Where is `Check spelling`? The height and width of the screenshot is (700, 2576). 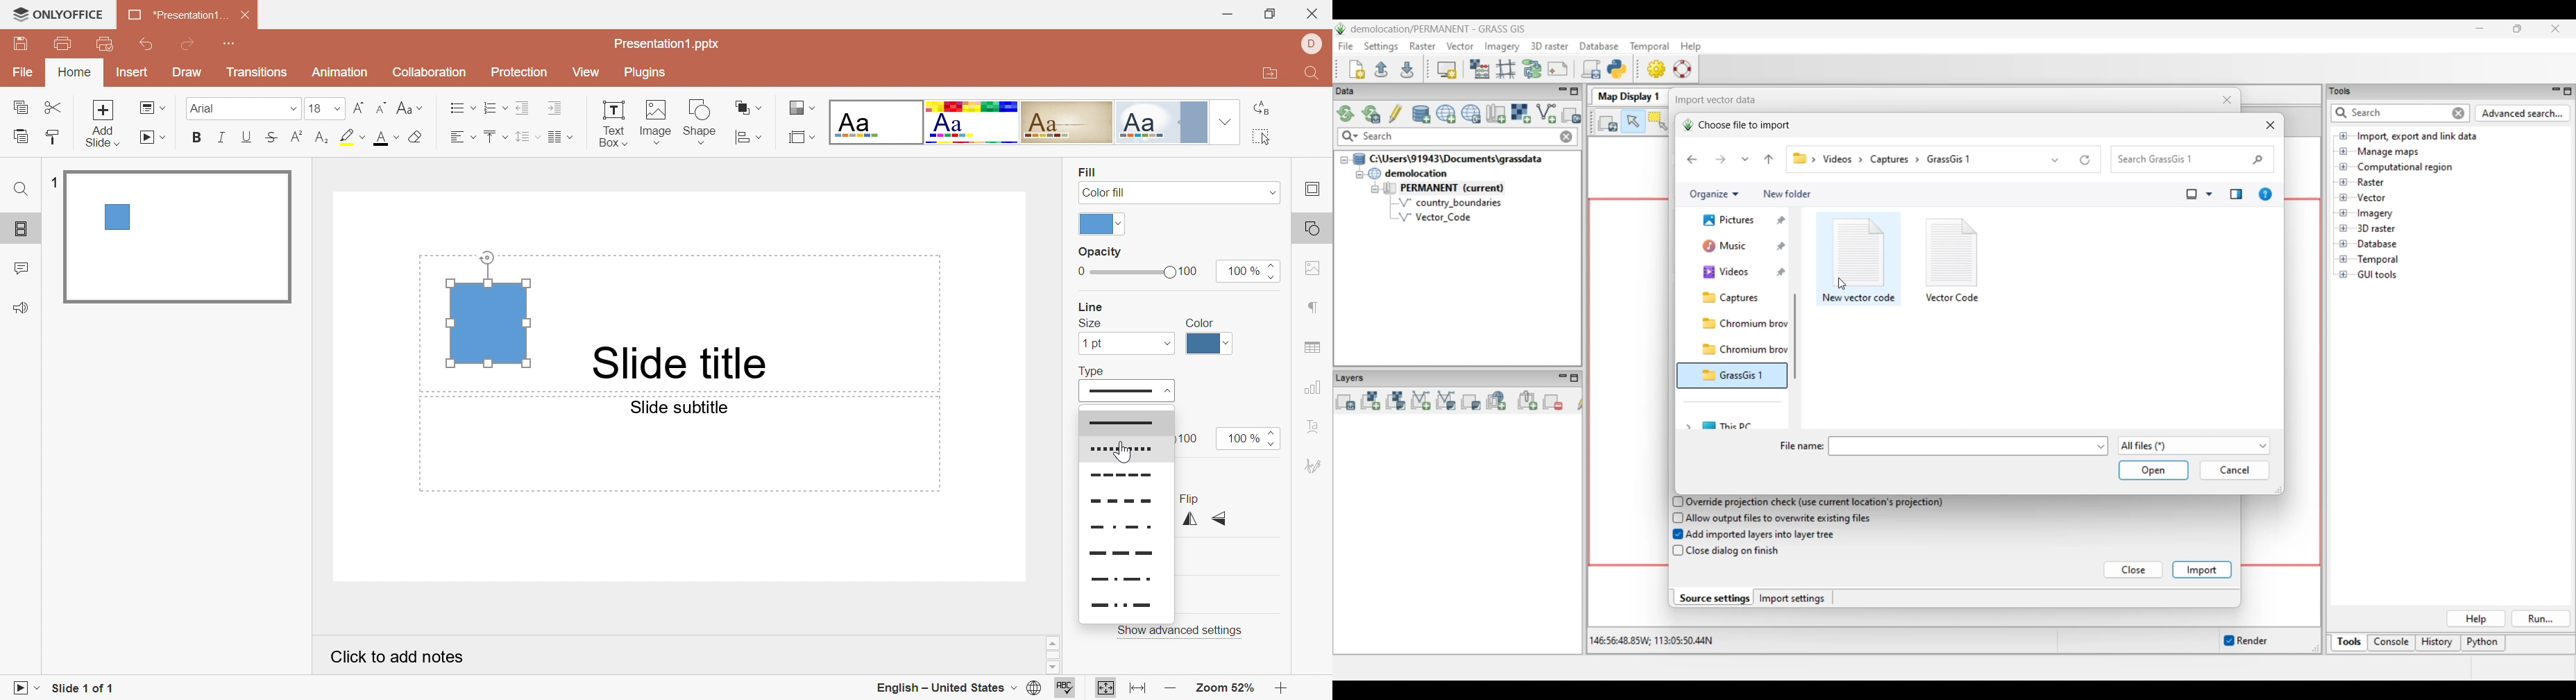 Check spelling is located at coordinates (1067, 688).